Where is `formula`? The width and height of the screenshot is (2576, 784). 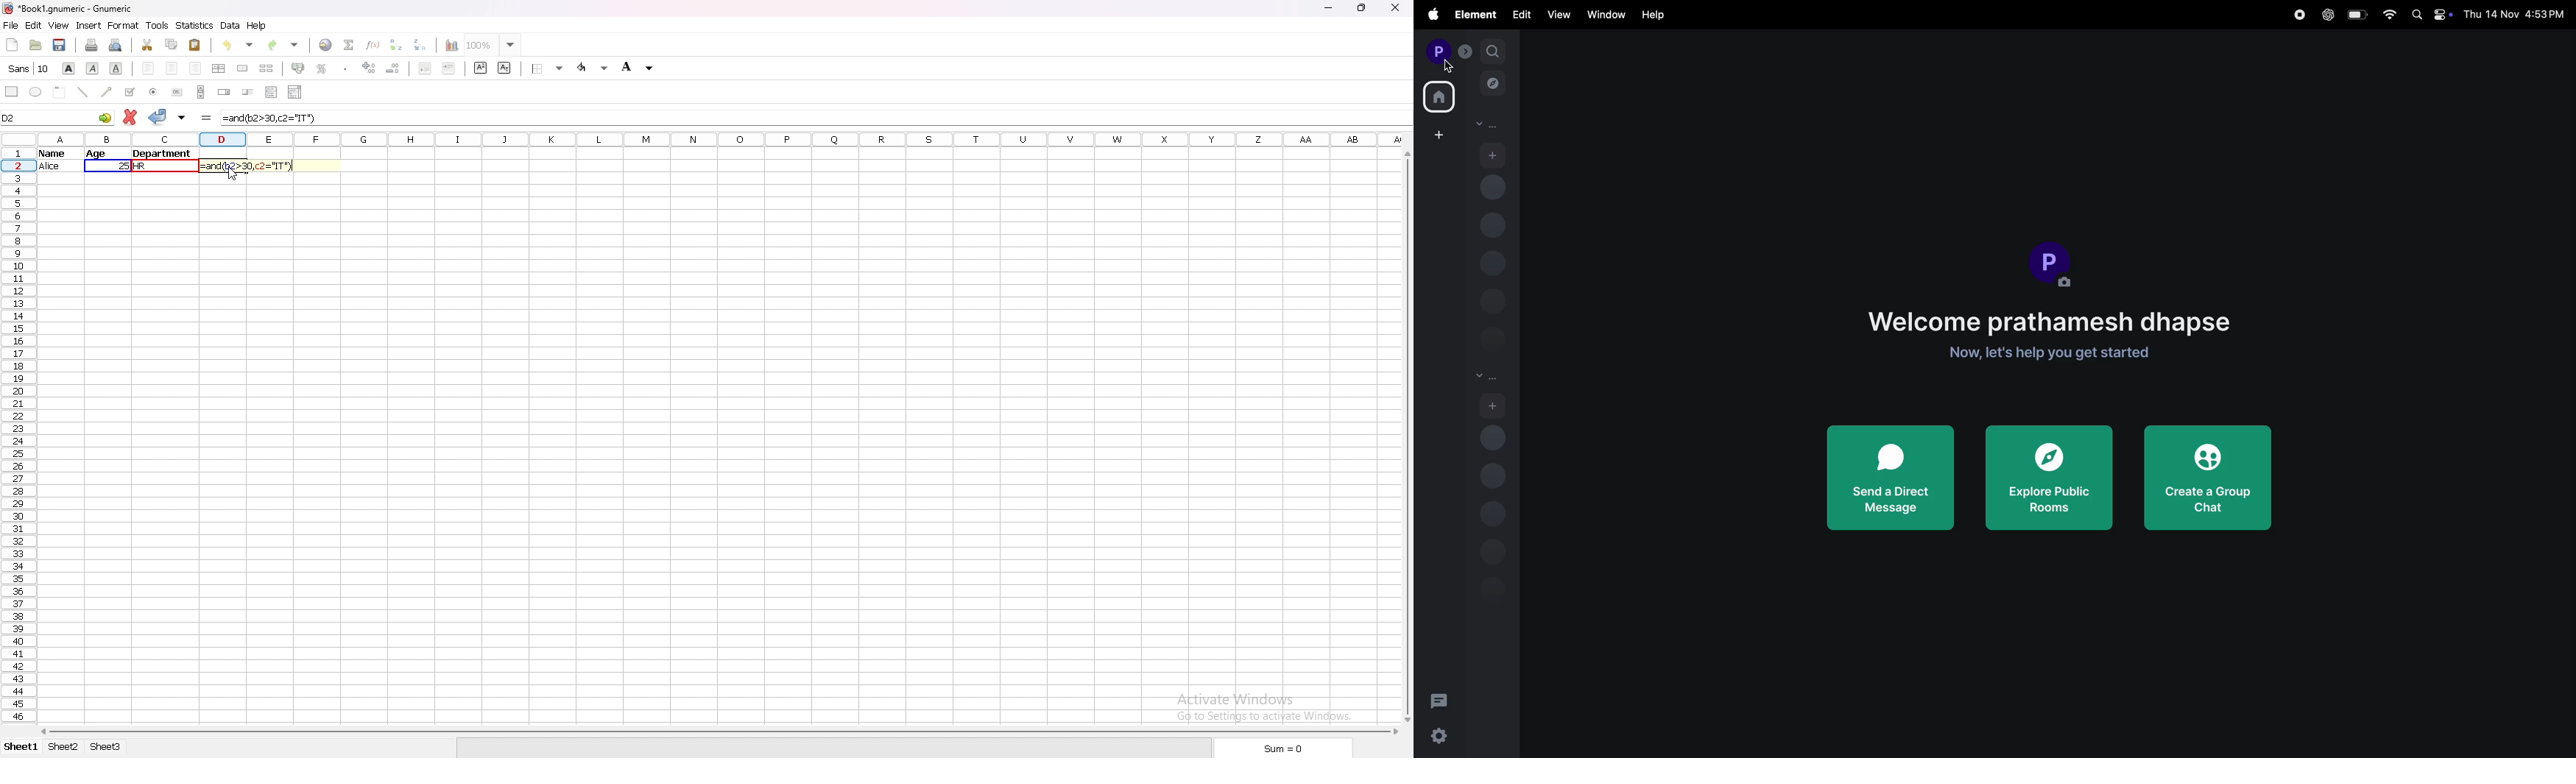 formula is located at coordinates (207, 118).